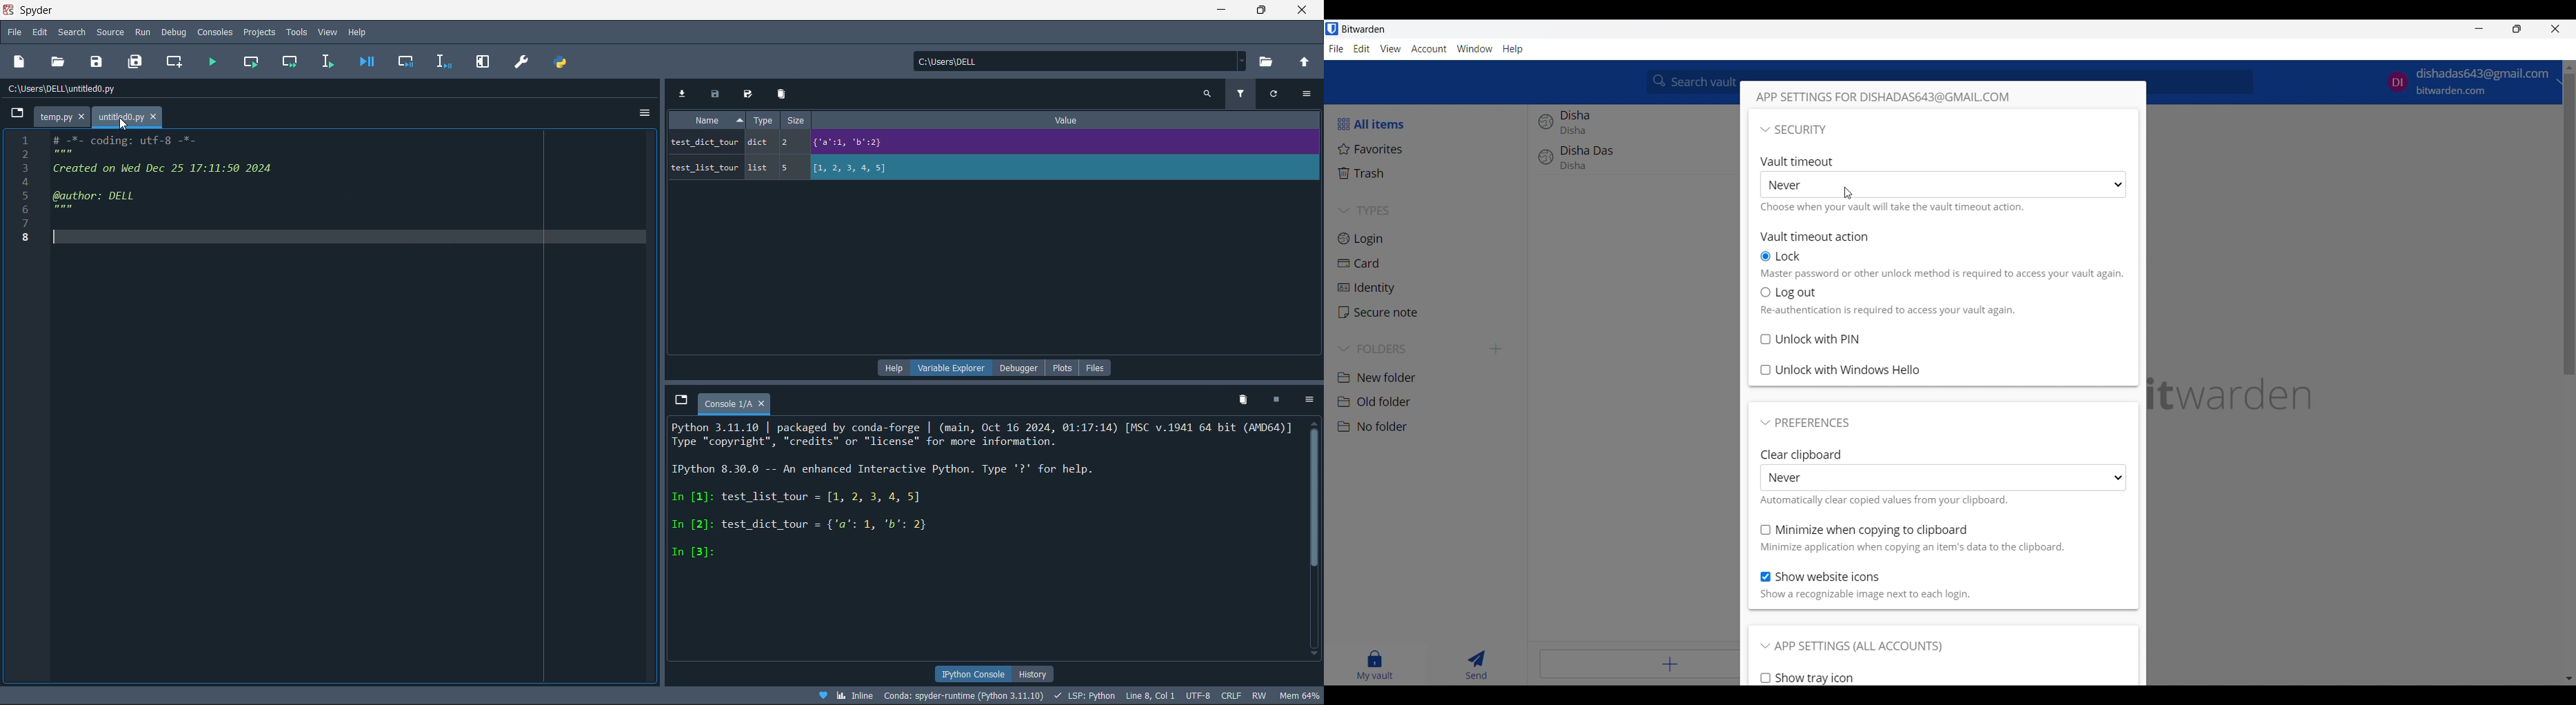 This screenshot has height=728, width=2576. I want to click on save, so click(714, 93).